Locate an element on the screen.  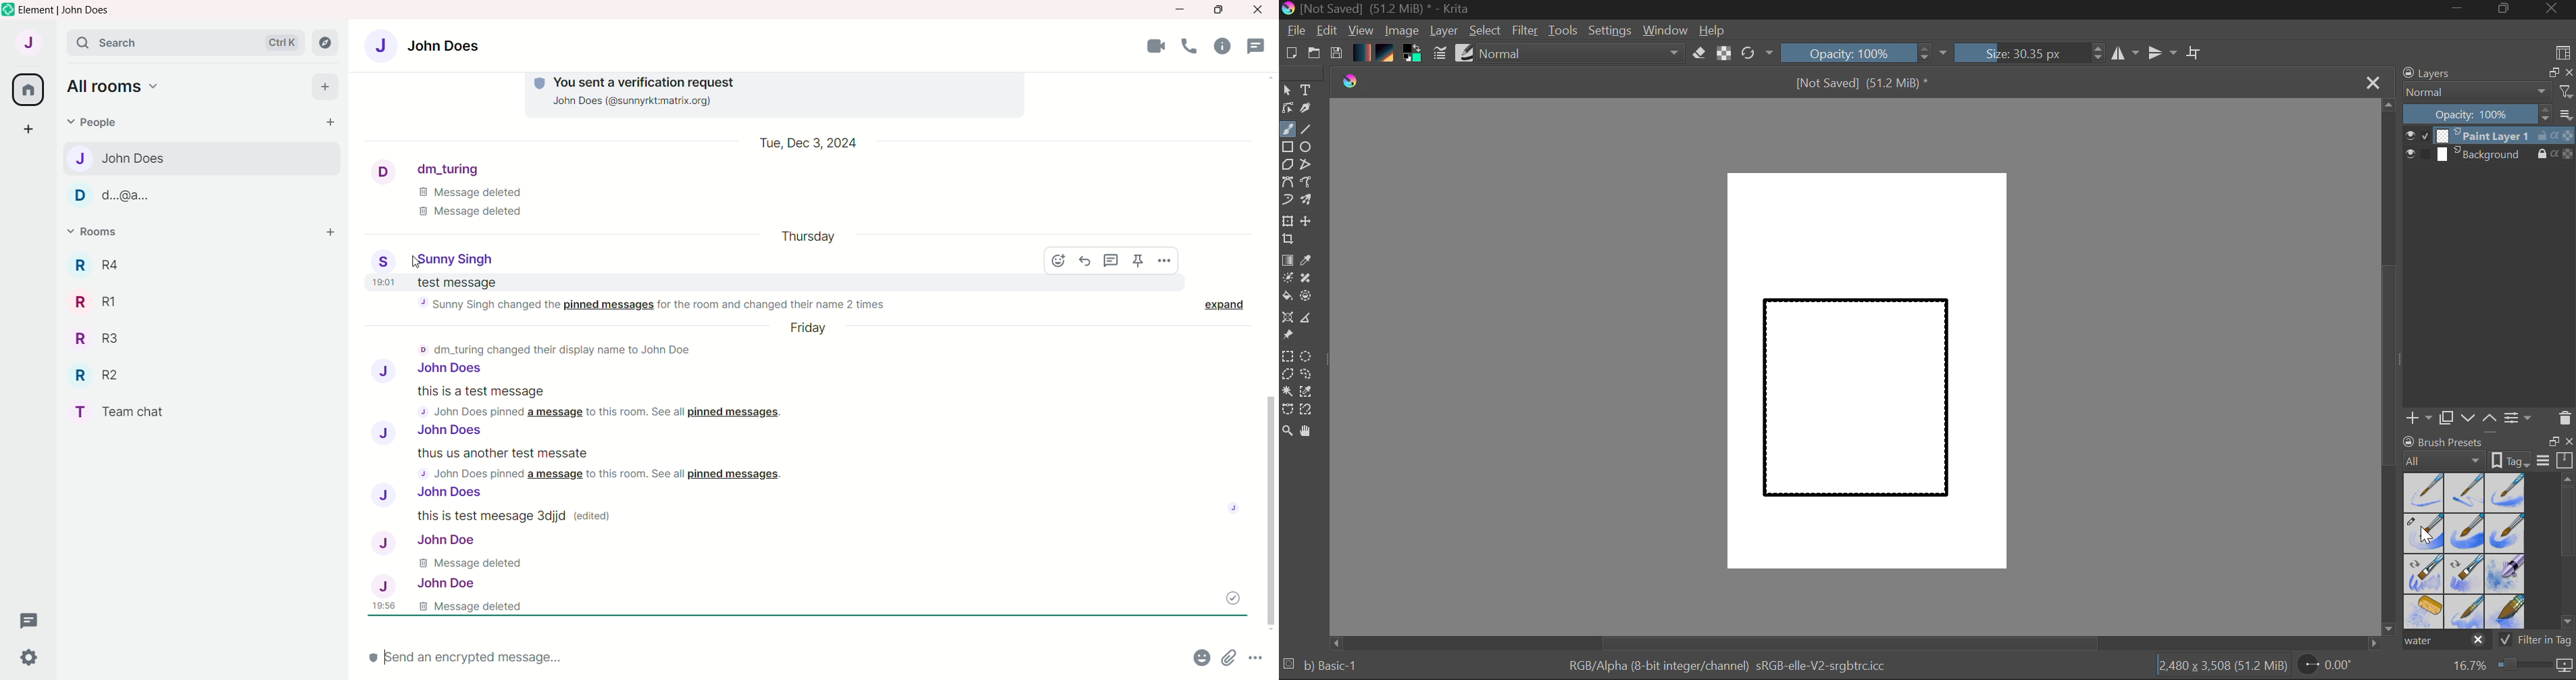
add is located at coordinates (326, 234).